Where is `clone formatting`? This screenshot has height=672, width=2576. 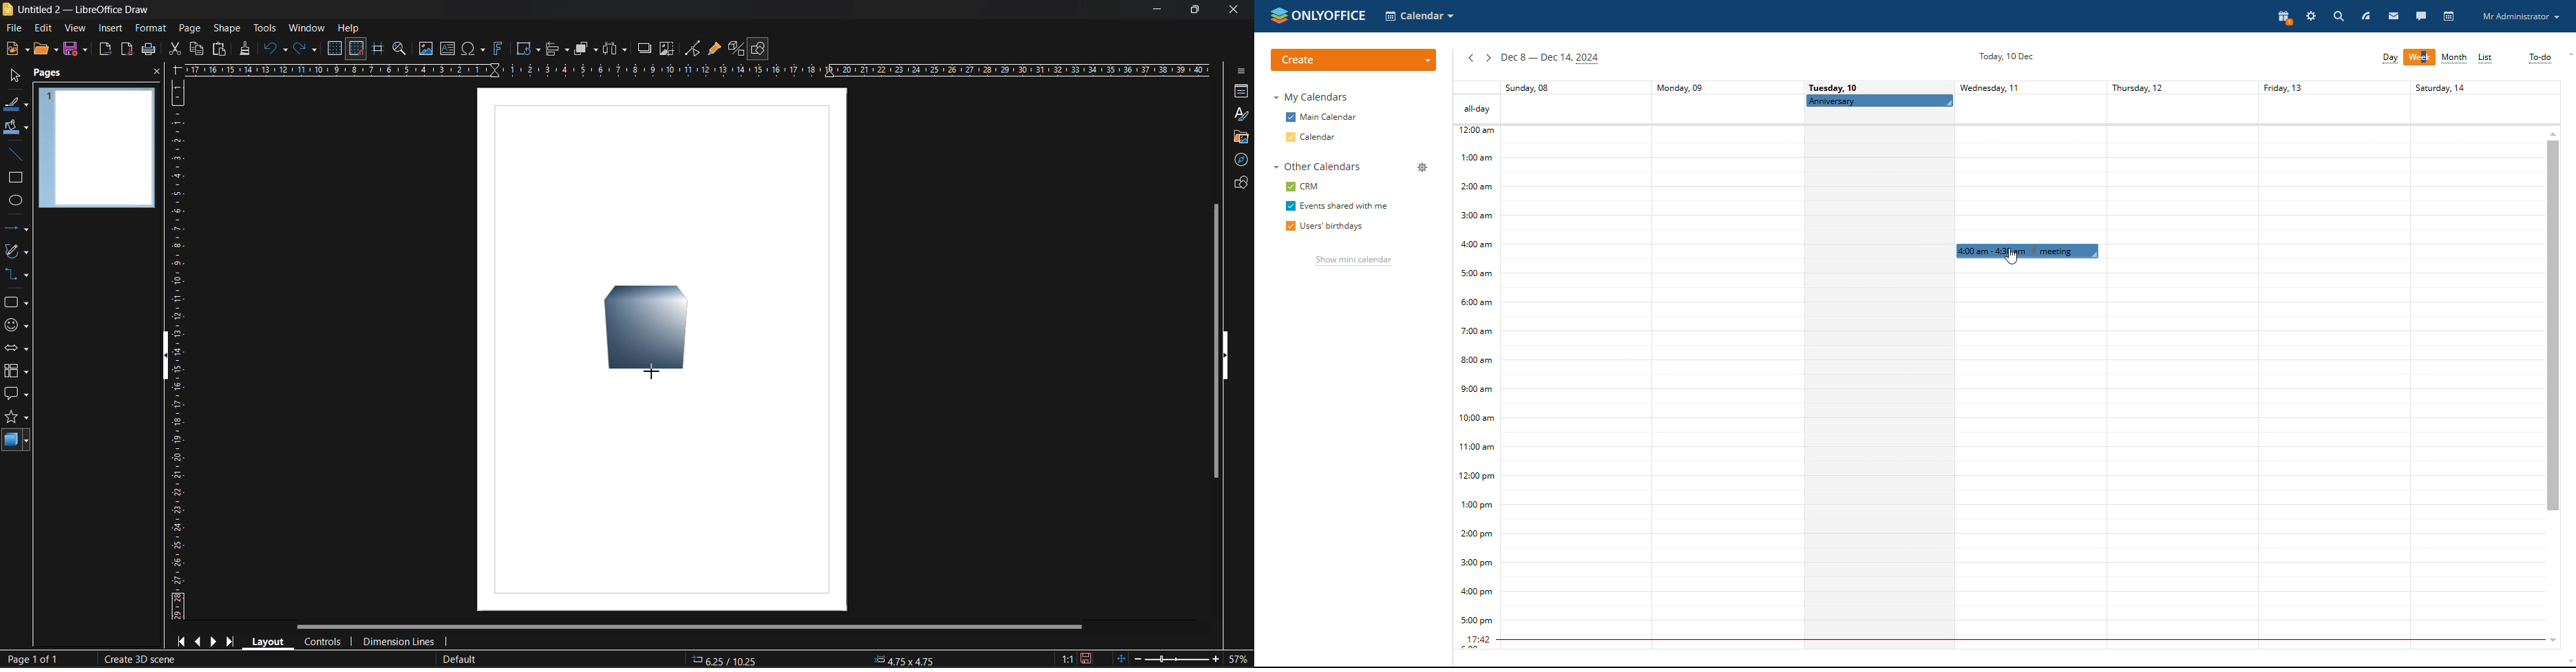 clone formatting is located at coordinates (246, 48).